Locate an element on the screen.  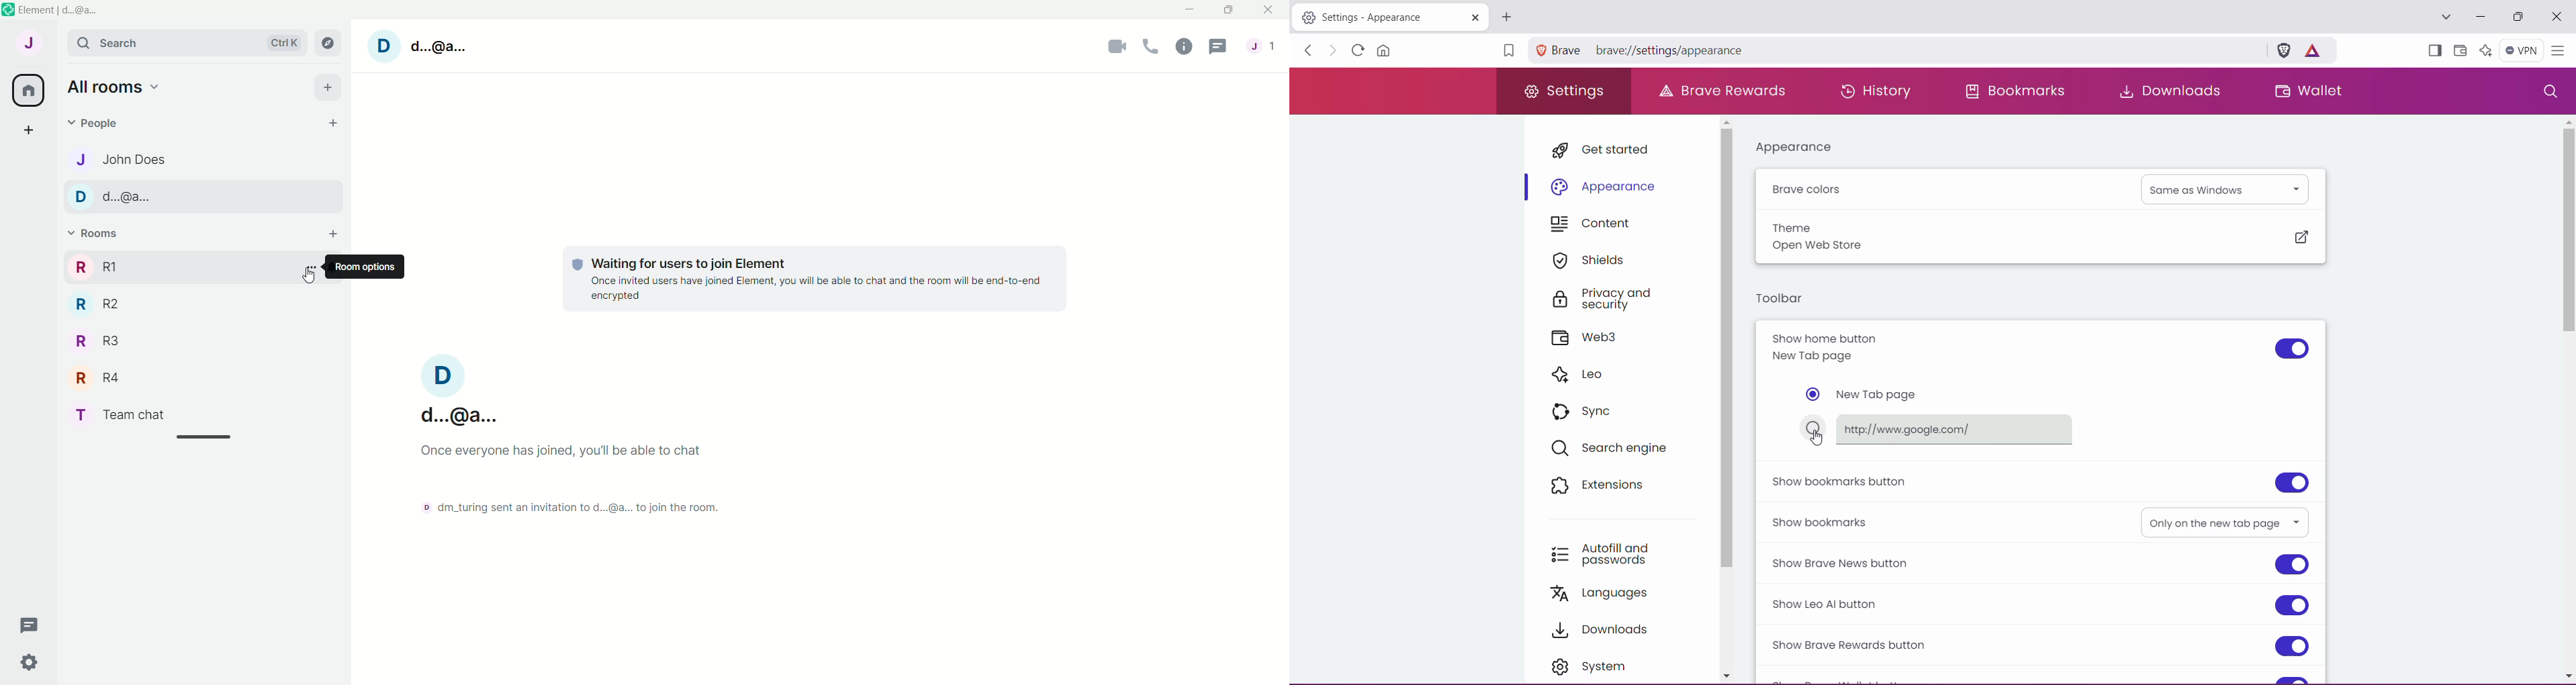
Autofill and passwords is located at coordinates (1610, 552).